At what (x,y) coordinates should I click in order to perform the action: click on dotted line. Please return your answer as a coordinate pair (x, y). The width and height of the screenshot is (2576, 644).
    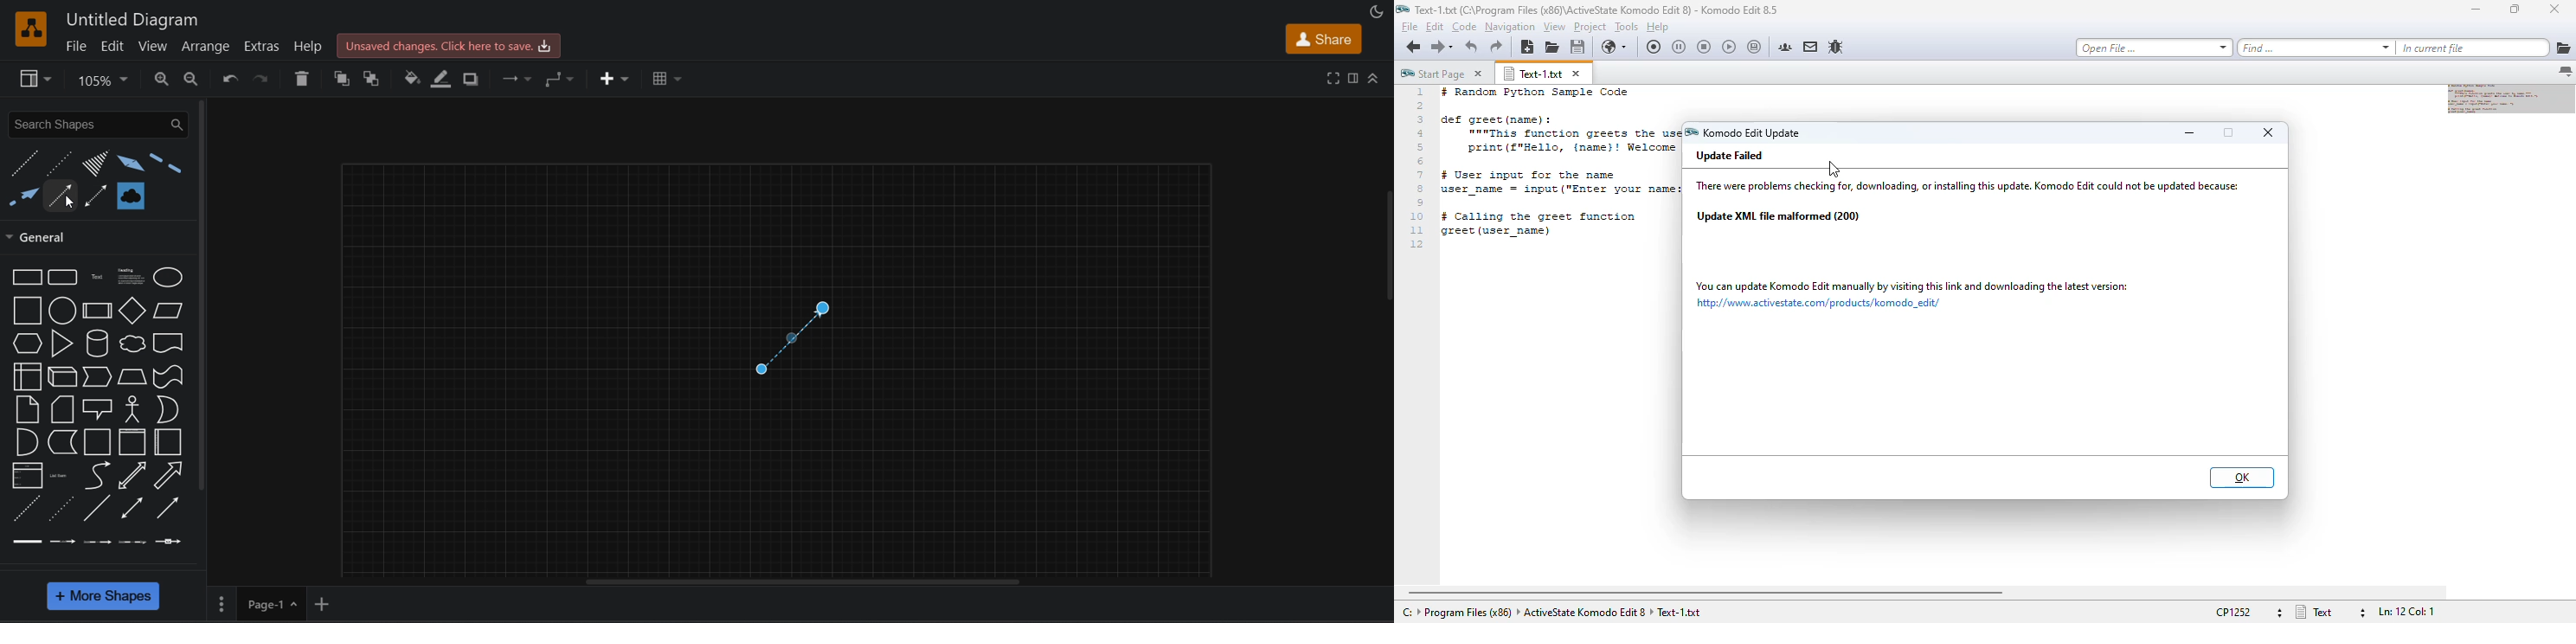
    Looking at the image, I should click on (61, 509).